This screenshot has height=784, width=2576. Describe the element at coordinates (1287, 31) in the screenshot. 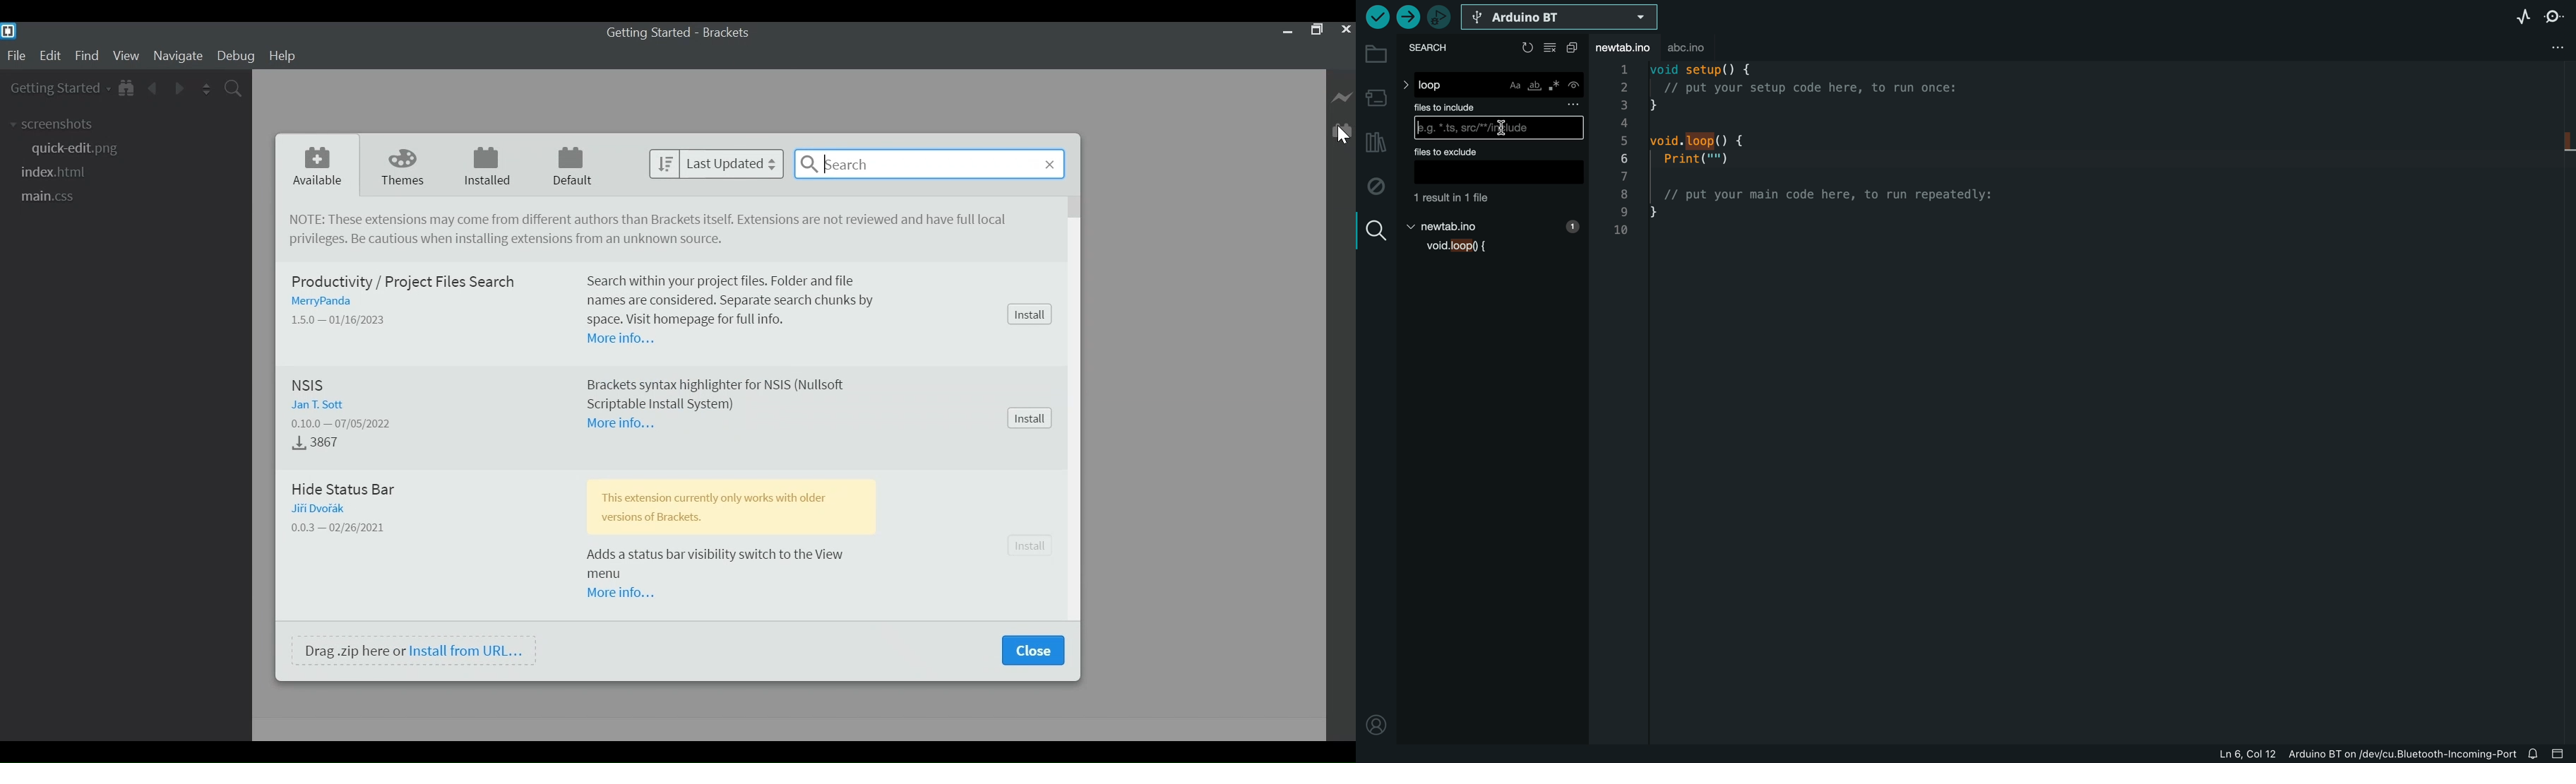

I see `minimize` at that location.